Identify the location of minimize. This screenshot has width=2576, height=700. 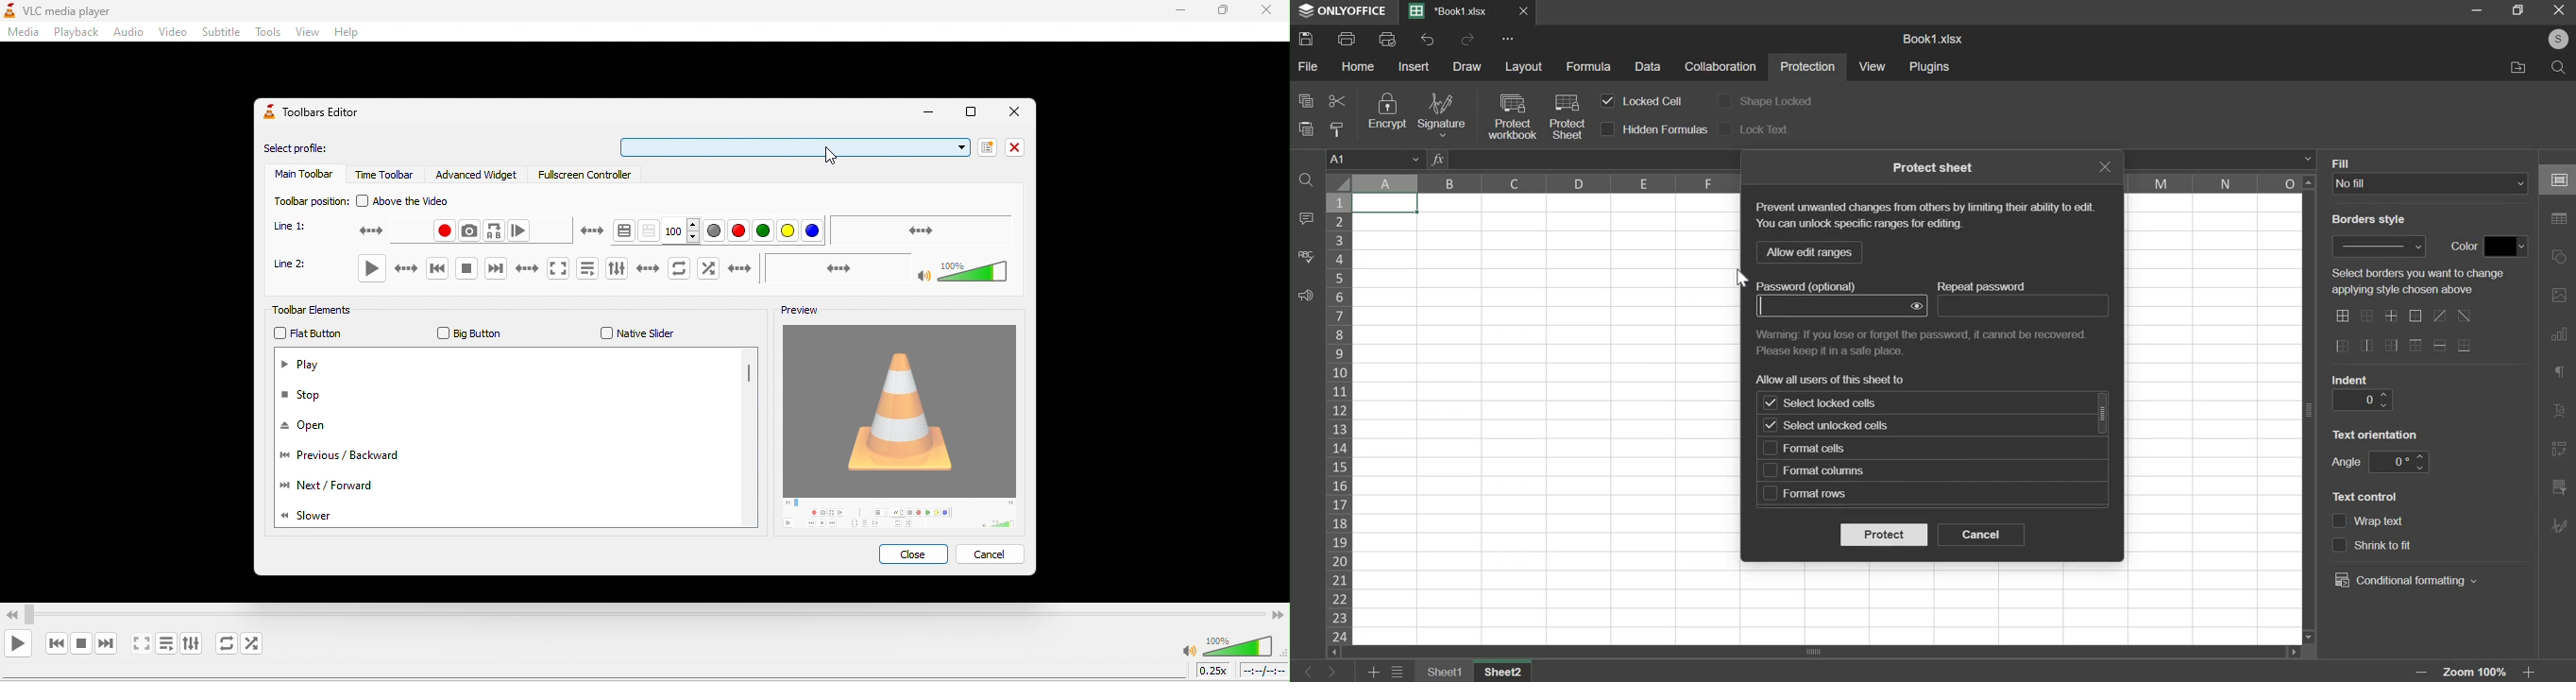
(927, 113).